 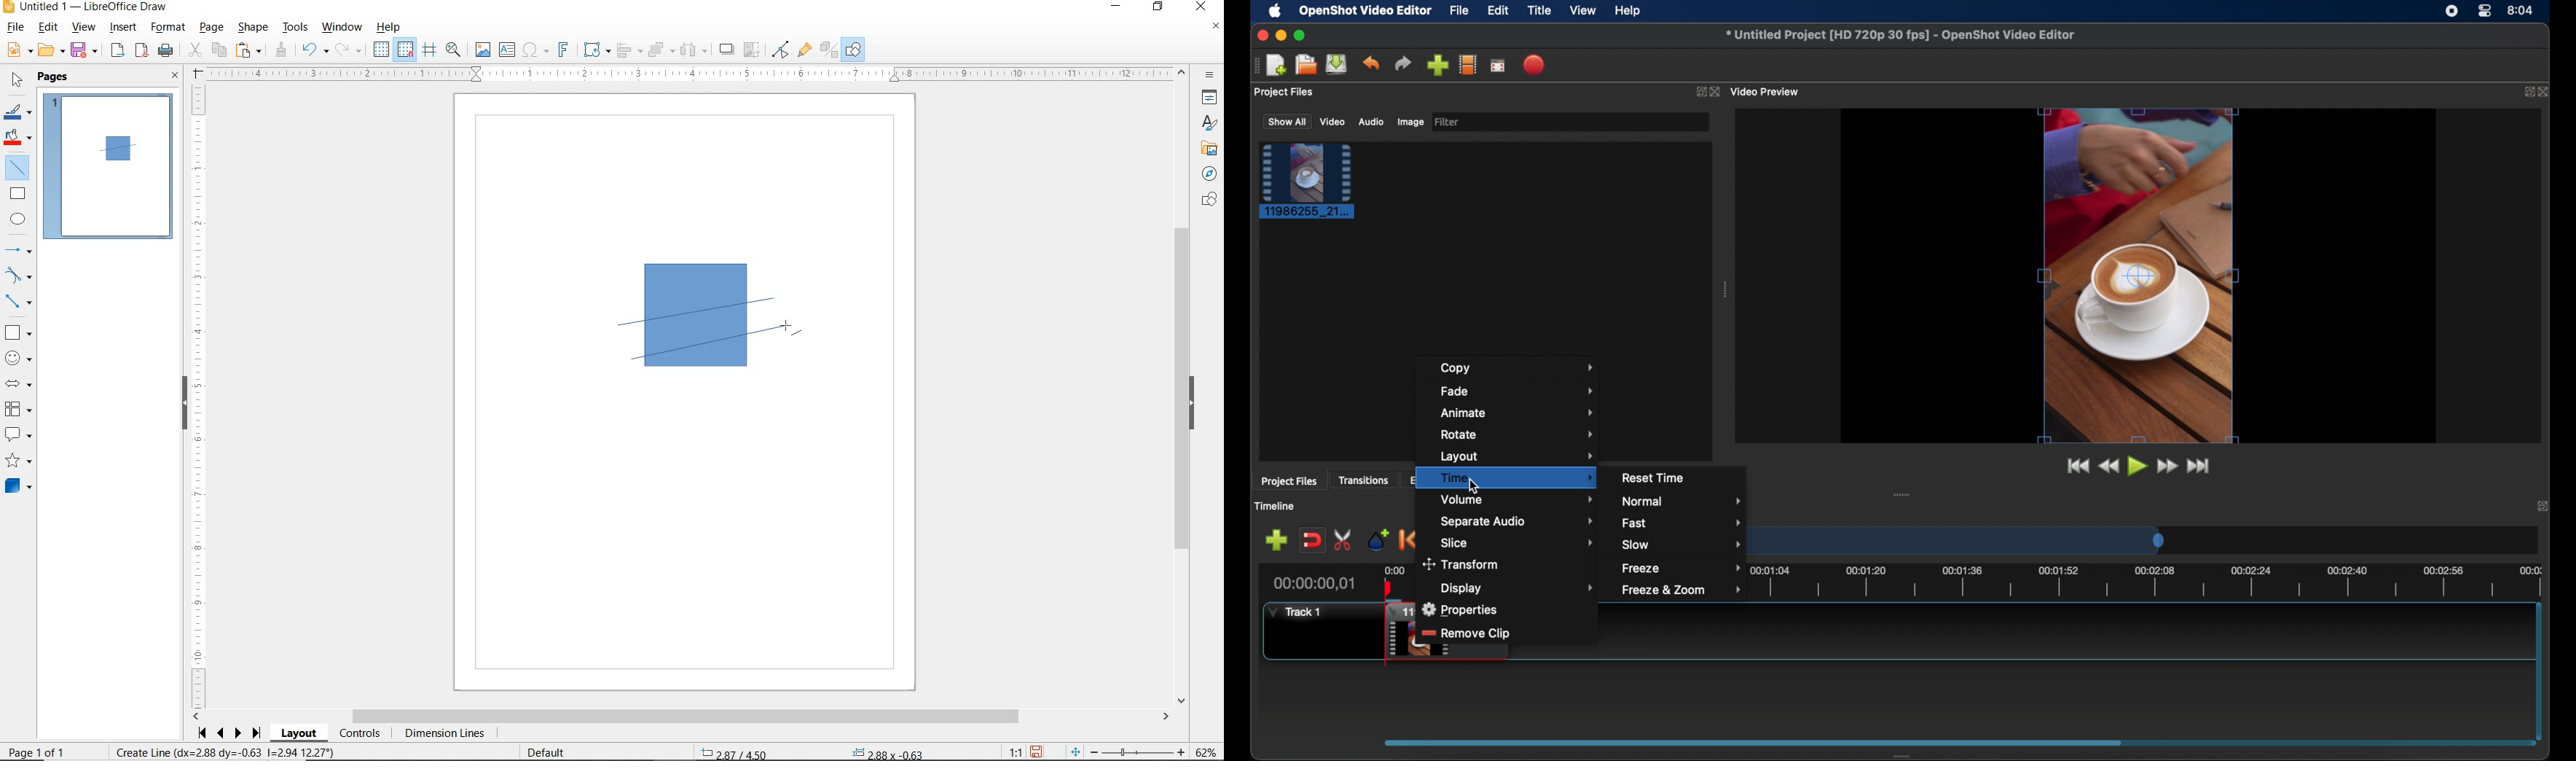 What do you see at coordinates (166, 52) in the screenshot?
I see `PRINT` at bounding box center [166, 52].